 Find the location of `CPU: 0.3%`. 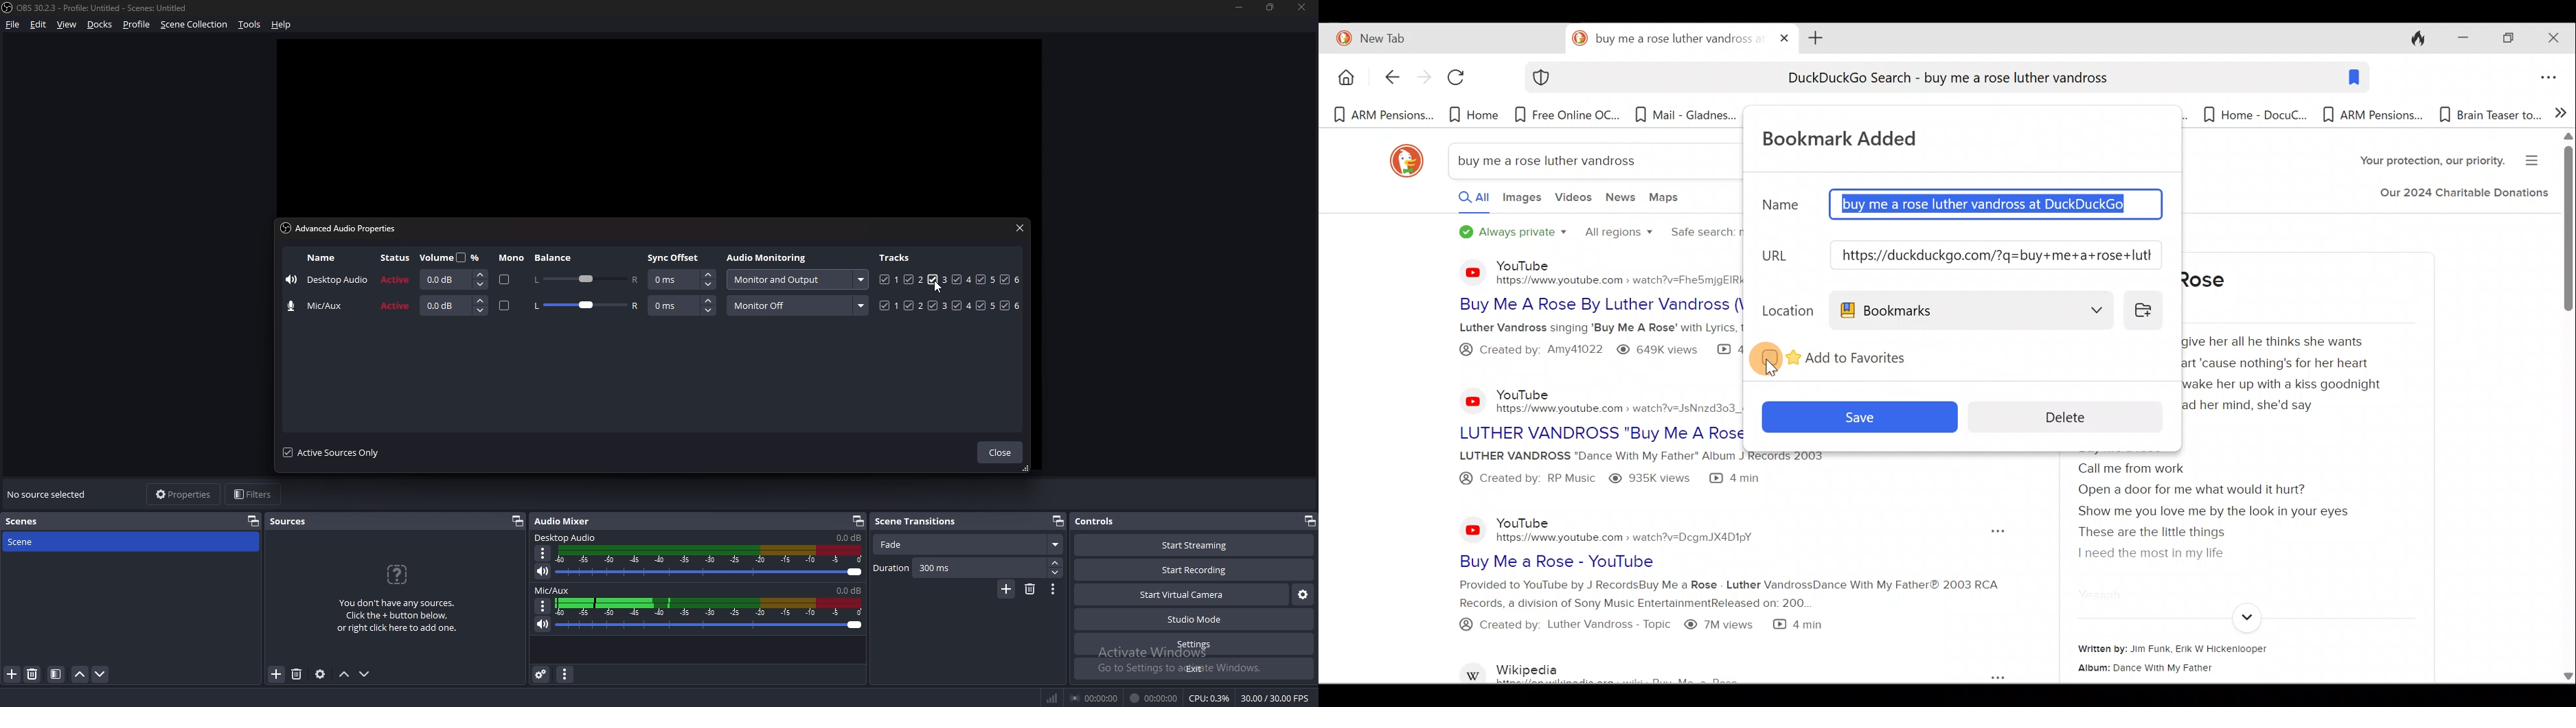

CPU: 0.3% is located at coordinates (1209, 699).